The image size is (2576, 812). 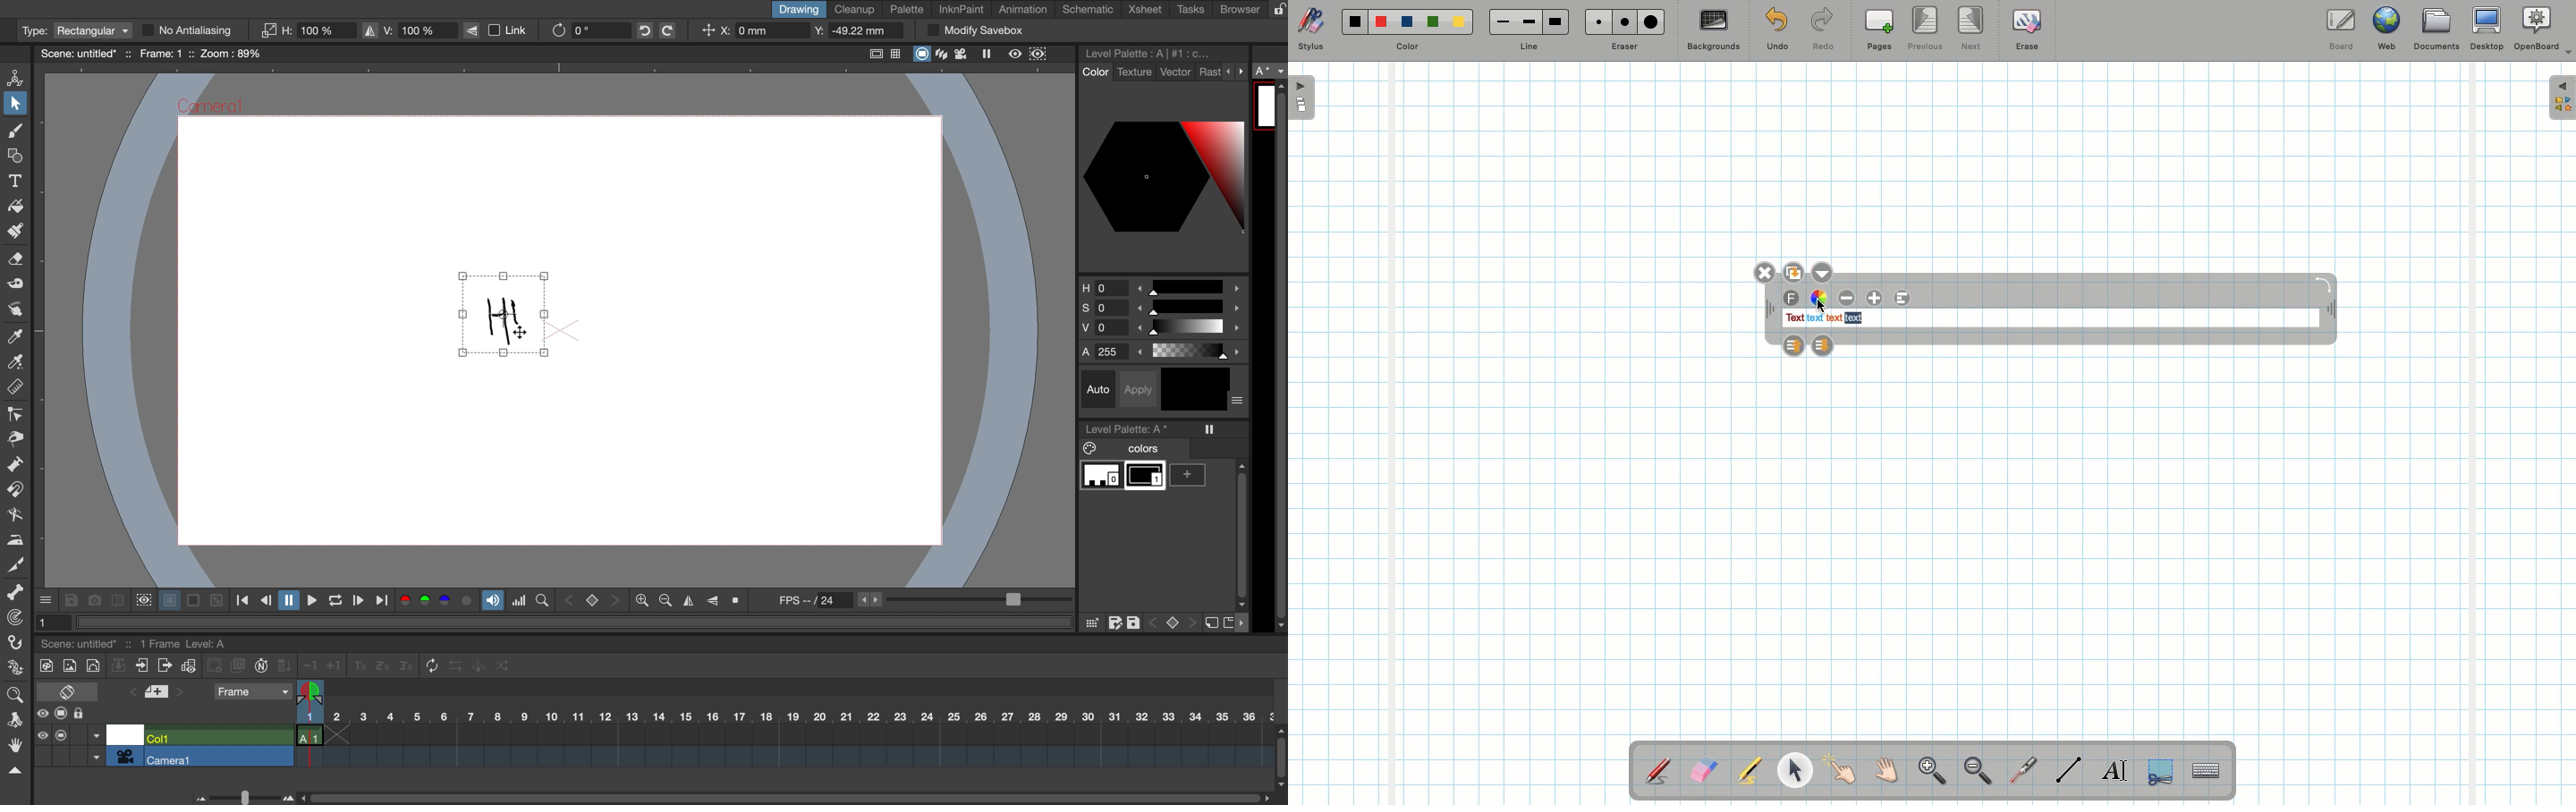 What do you see at coordinates (641, 30) in the screenshot?
I see `undo` at bounding box center [641, 30].